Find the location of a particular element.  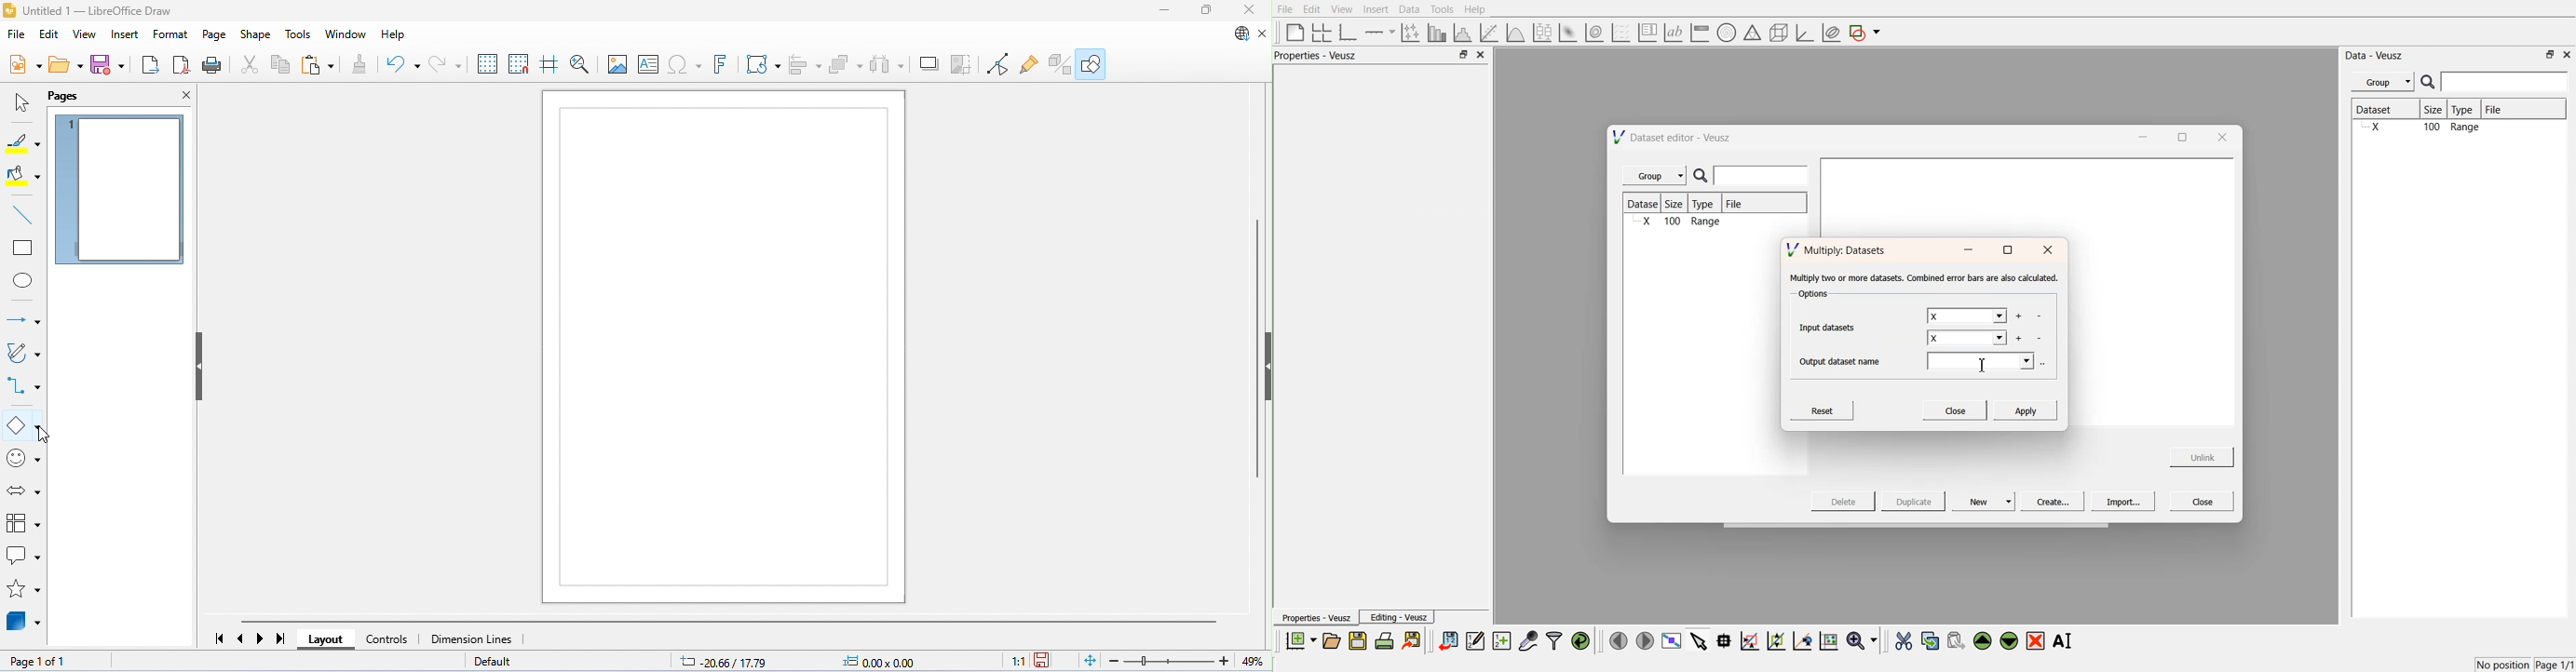

plot a 2d data set as contour is located at coordinates (1593, 33).